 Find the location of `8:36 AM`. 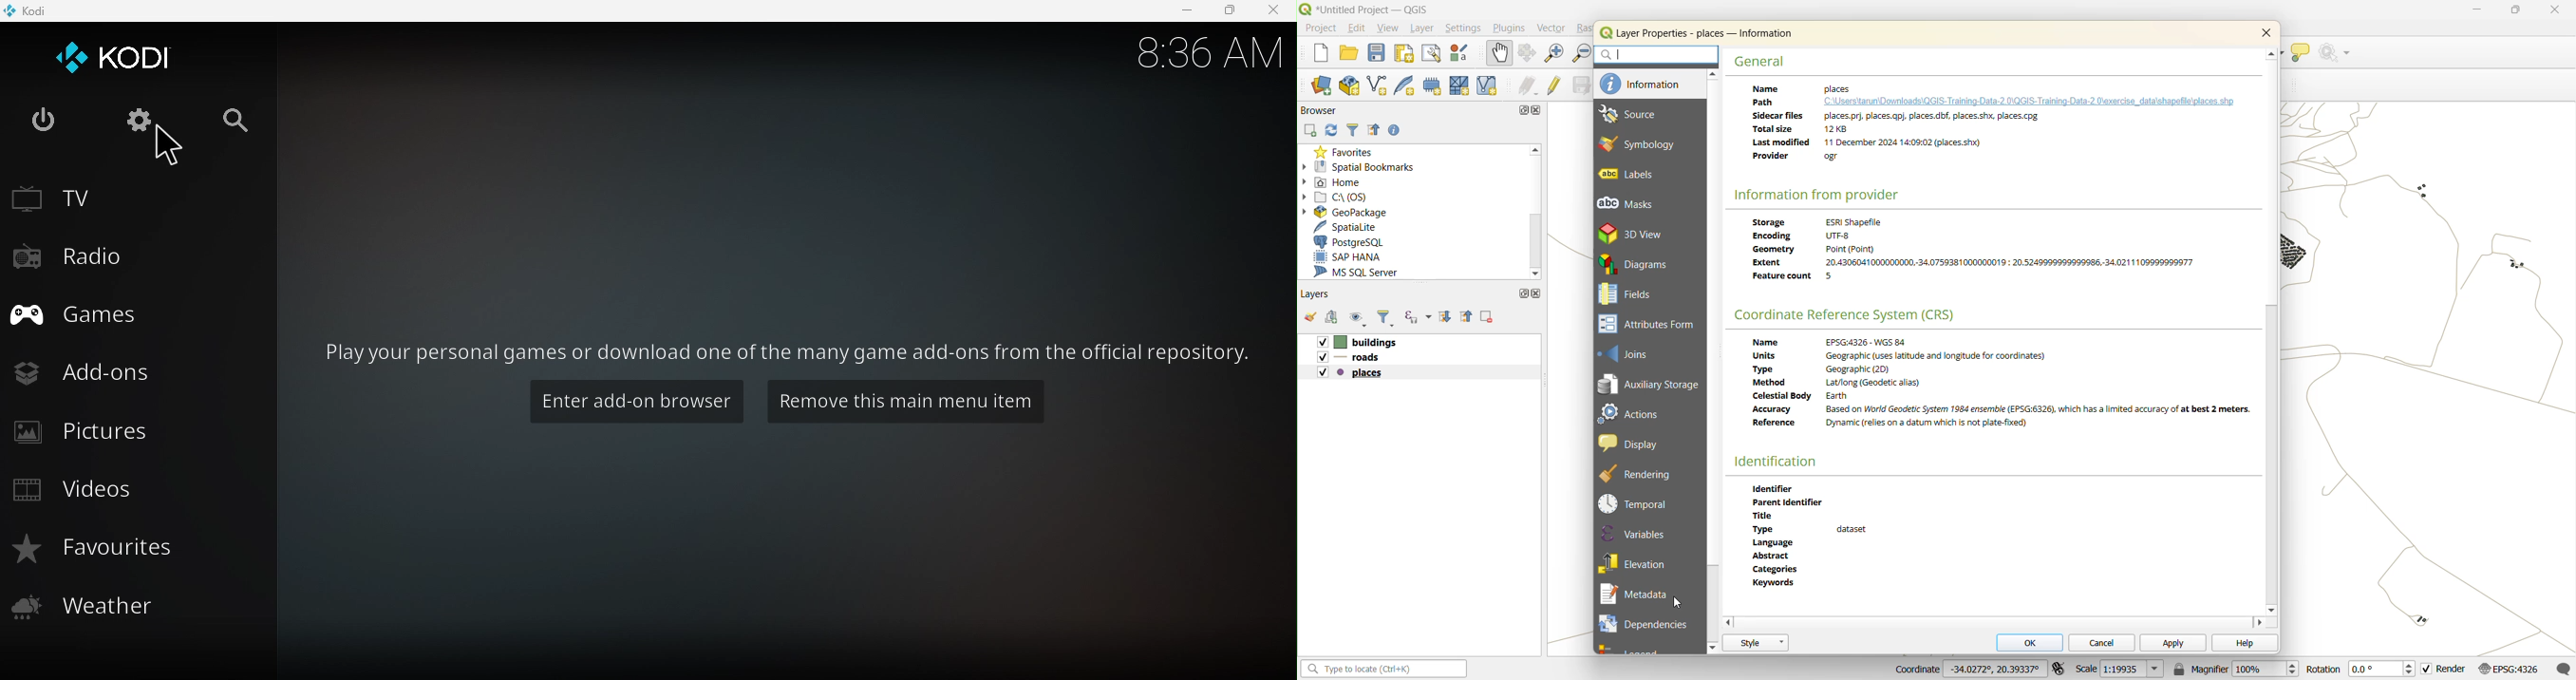

8:36 AM is located at coordinates (1202, 48).